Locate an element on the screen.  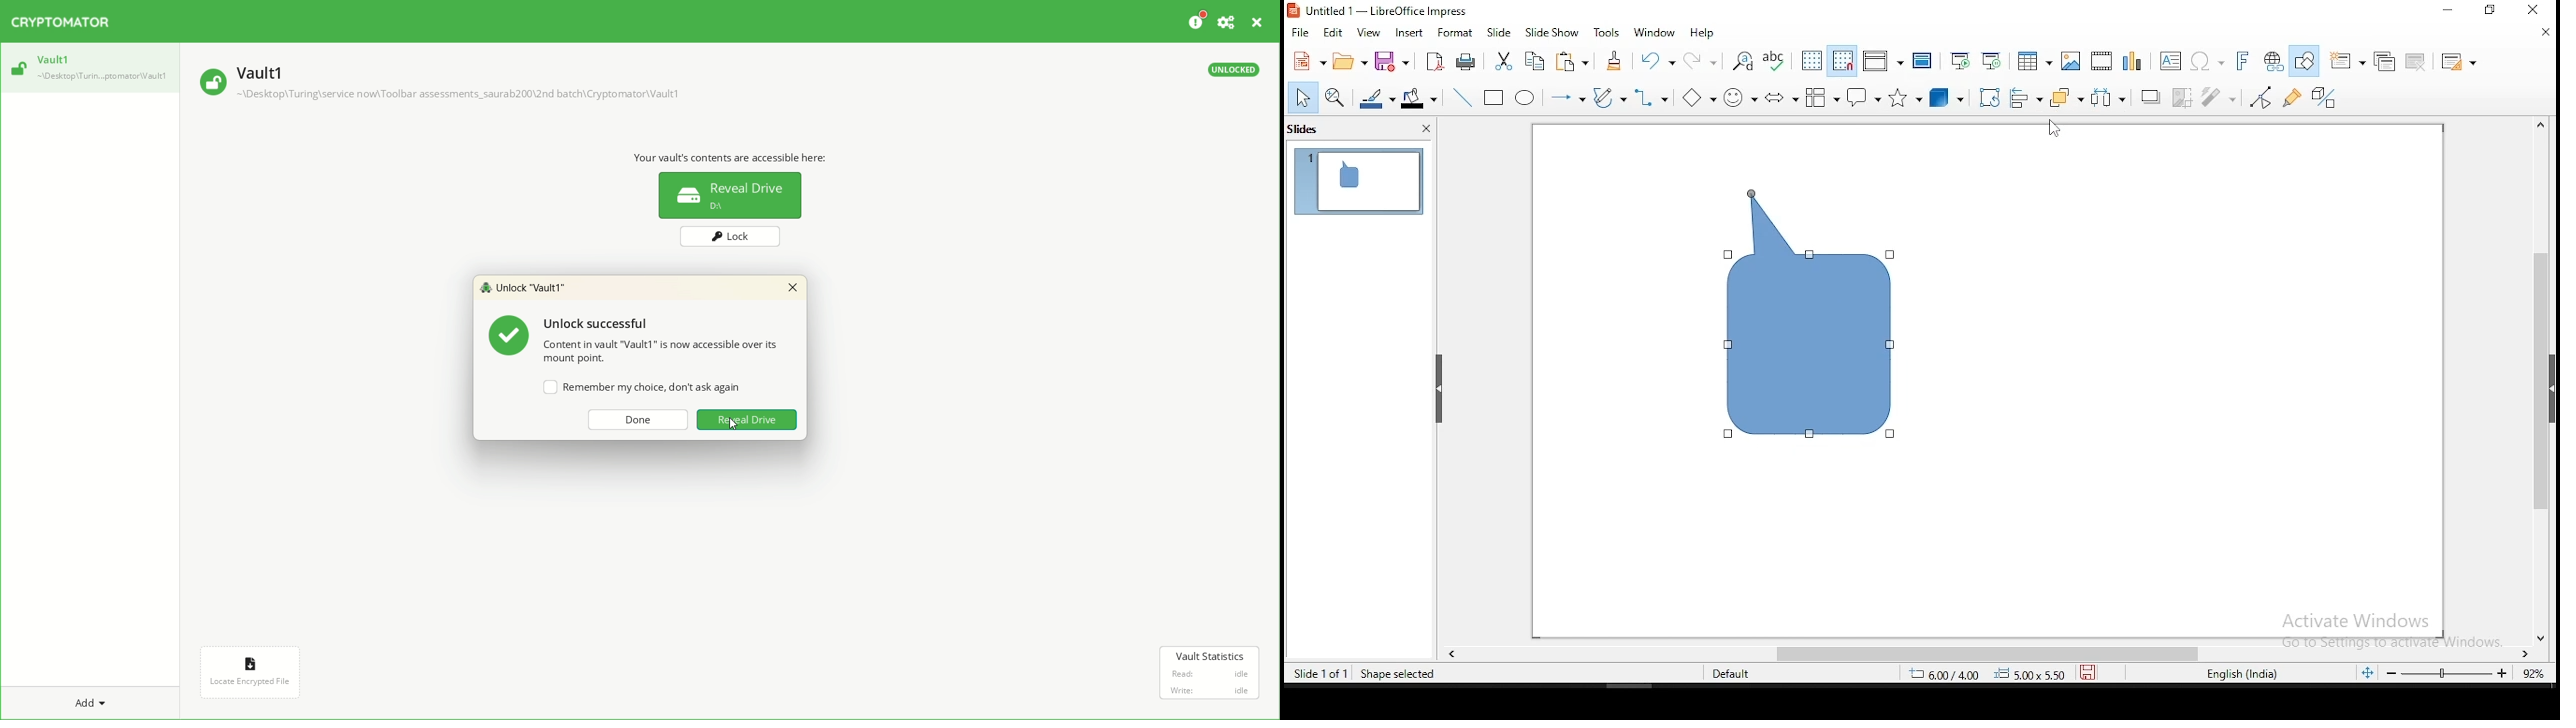
basic shapes is located at coordinates (1699, 98).